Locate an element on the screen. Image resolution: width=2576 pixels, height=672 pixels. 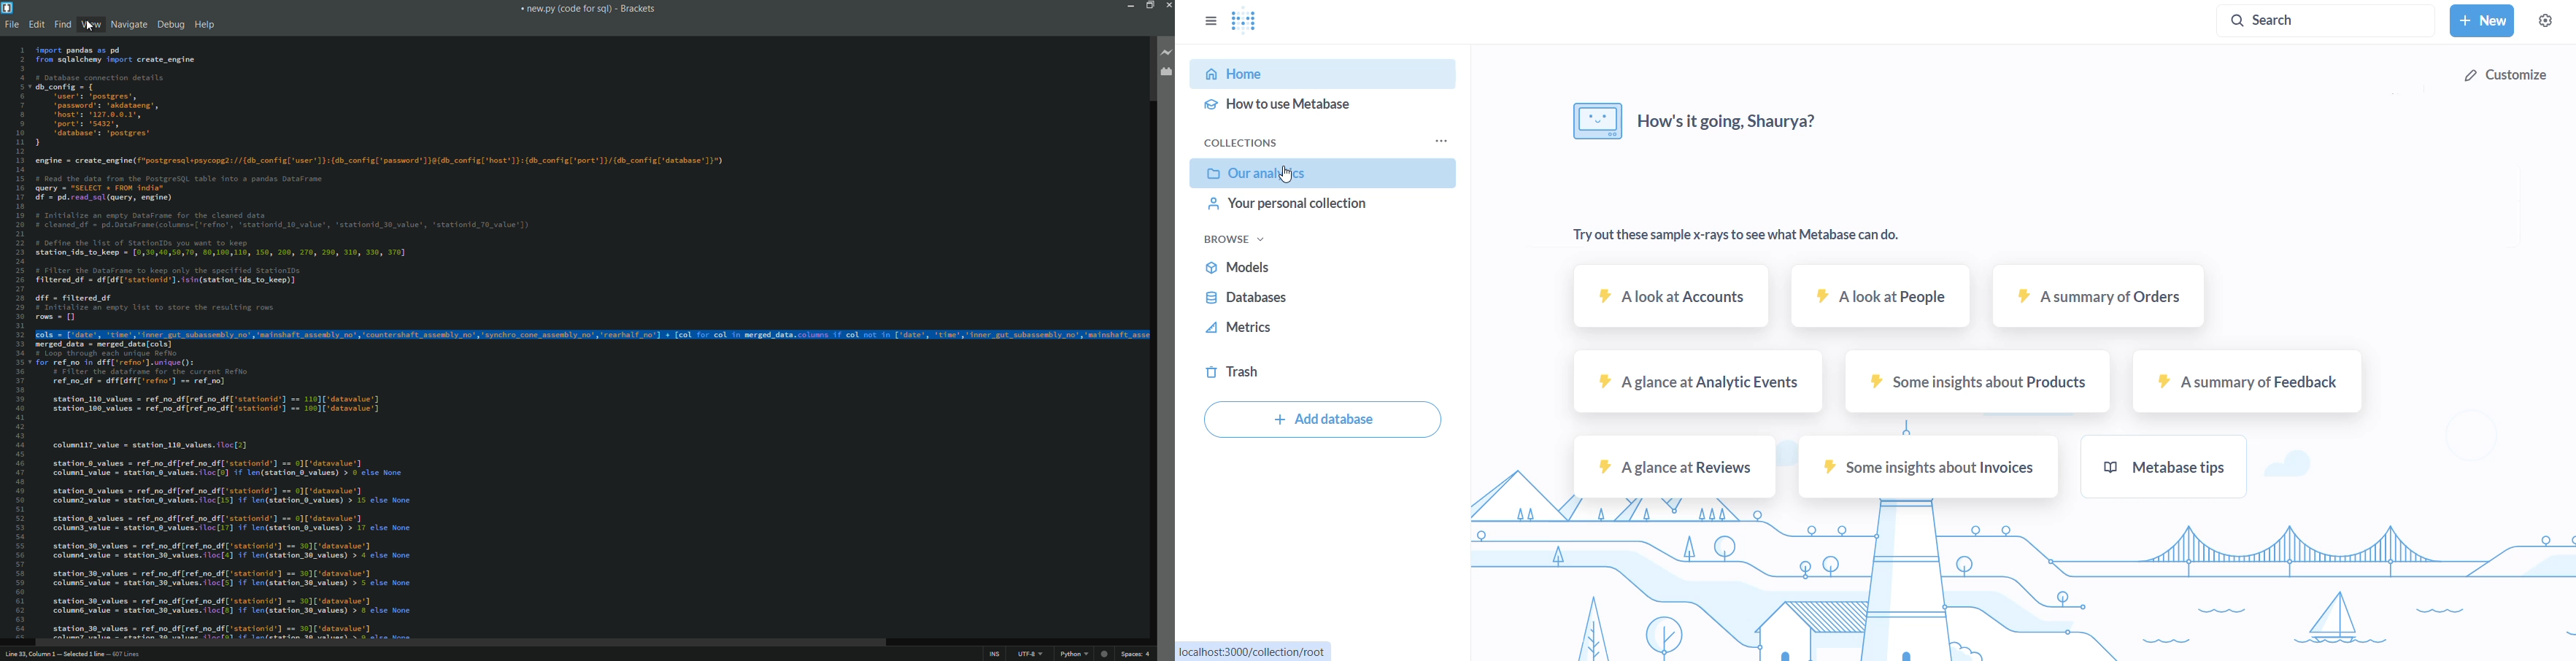
A summary of Orders is located at coordinates (2096, 301).